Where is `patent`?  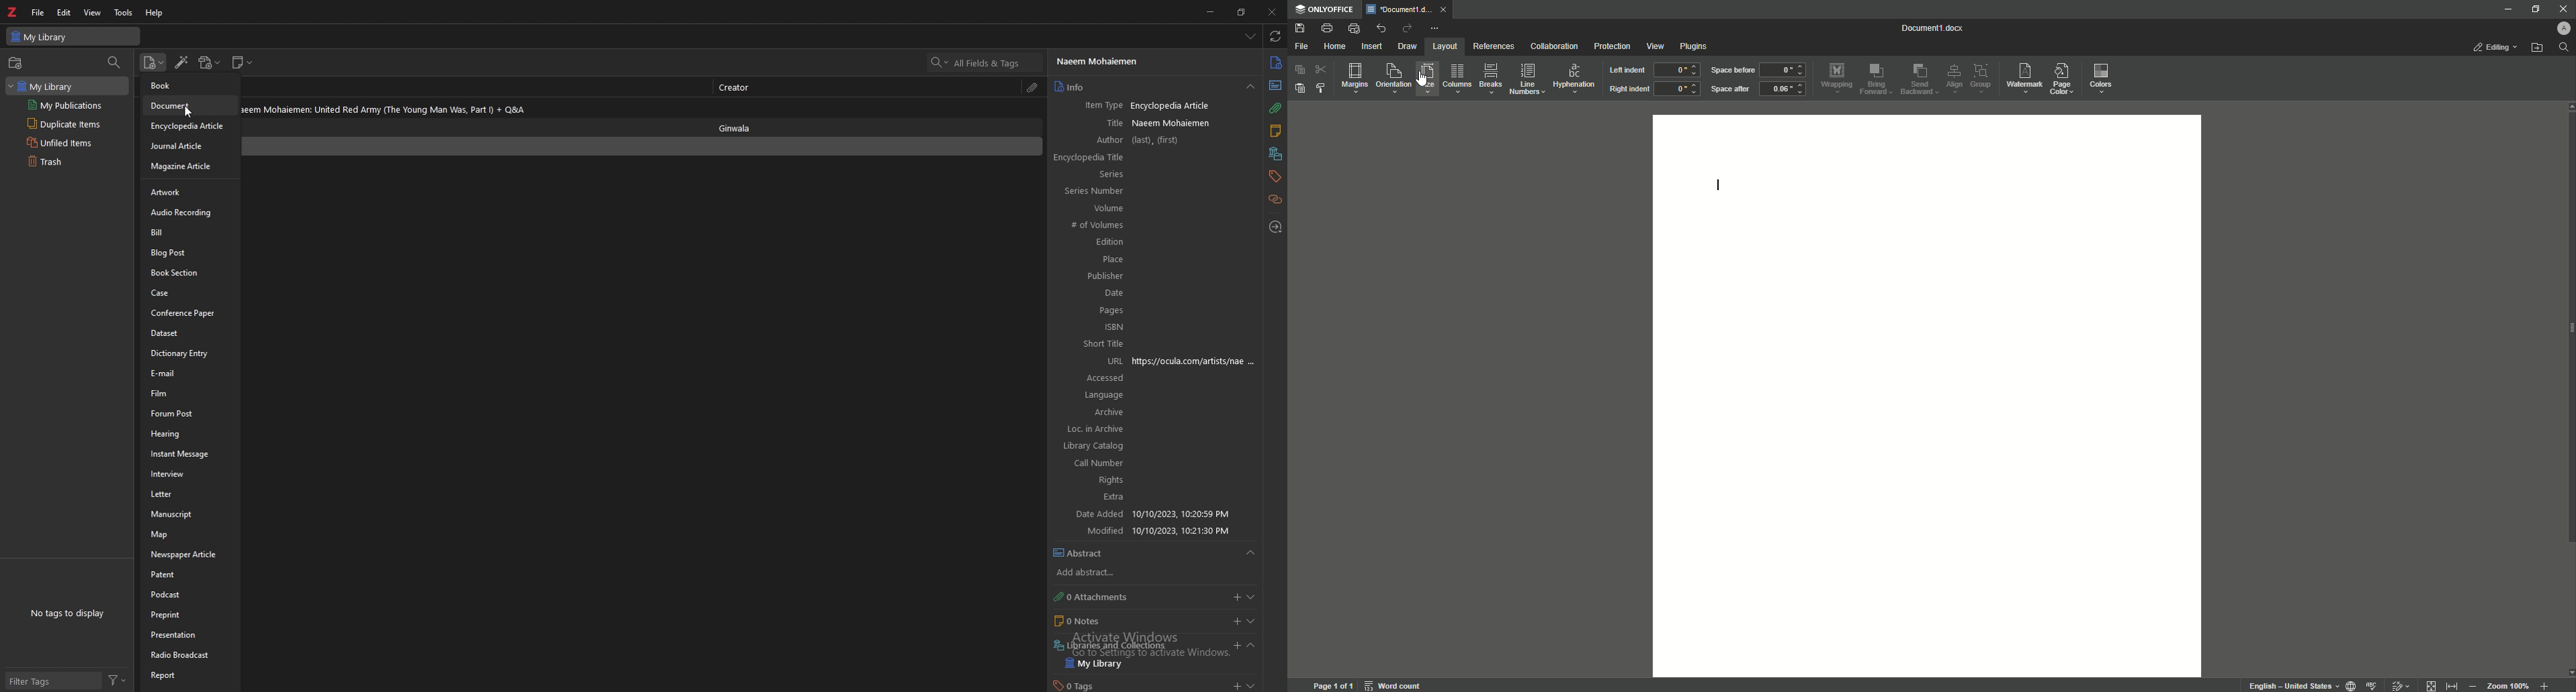
patent is located at coordinates (188, 575).